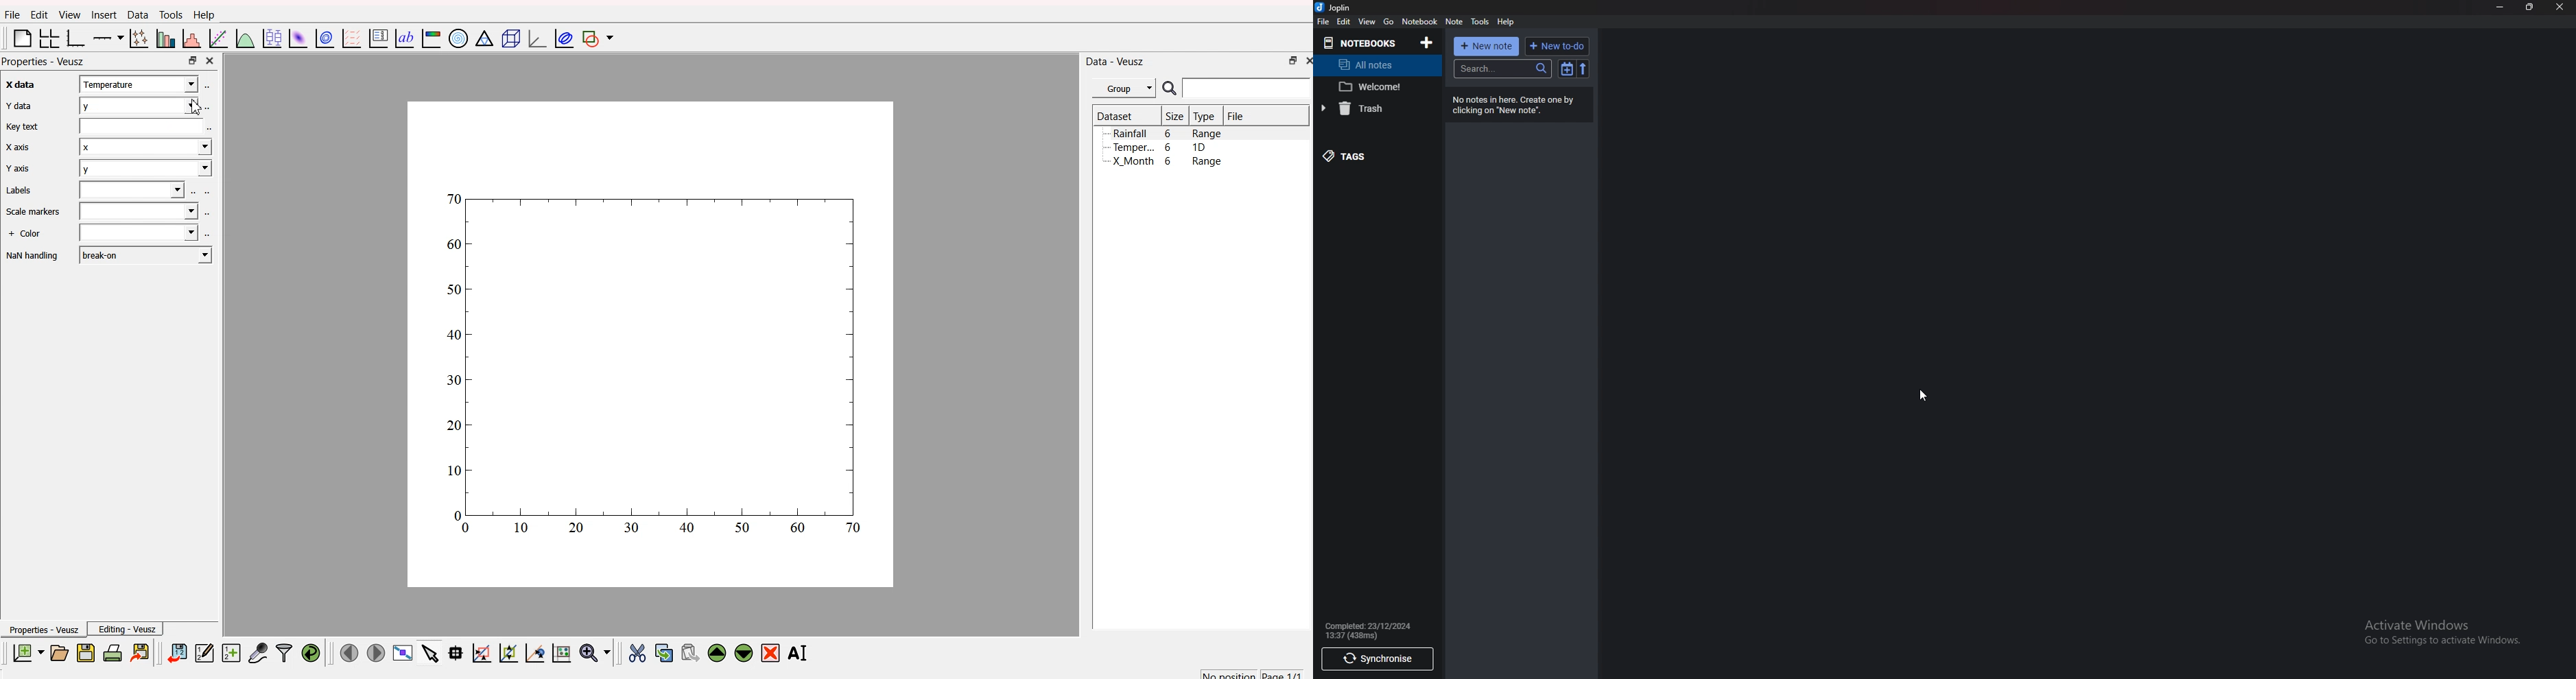 The height and width of the screenshot is (700, 2576). Describe the element at coordinates (1370, 630) in the screenshot. I see `Info` at that location.